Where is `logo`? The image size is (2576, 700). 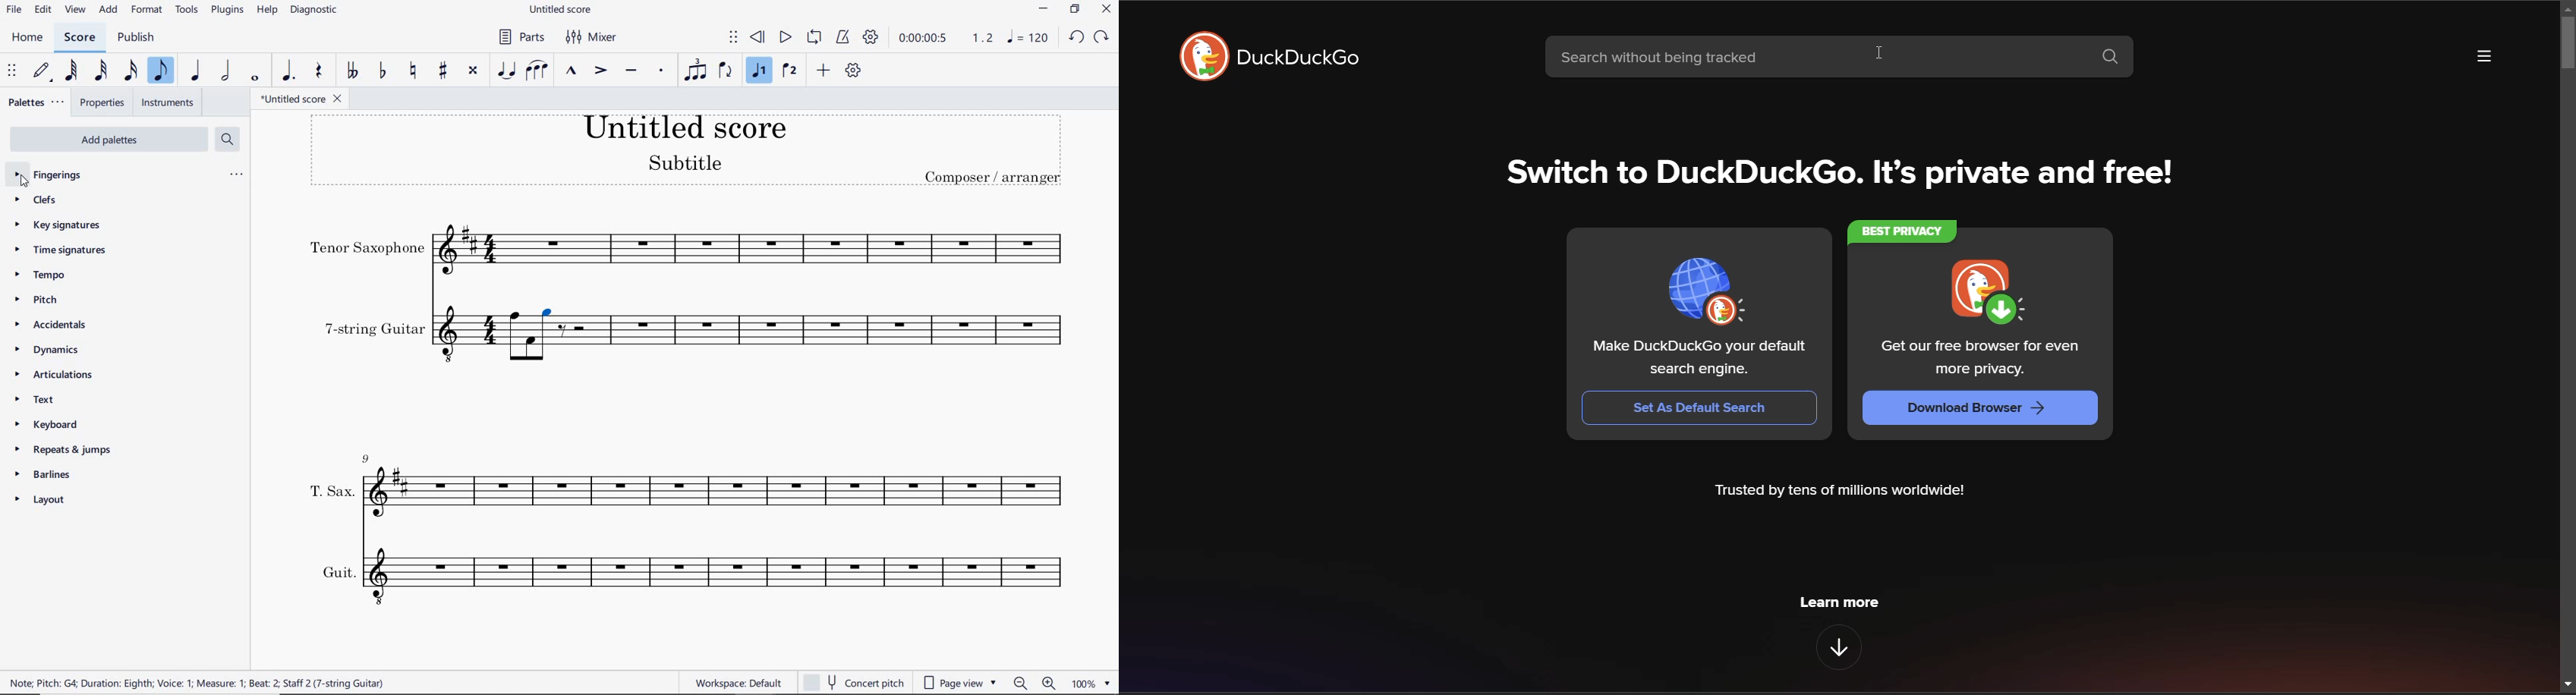 logo is located at coordinates (1705, 290).